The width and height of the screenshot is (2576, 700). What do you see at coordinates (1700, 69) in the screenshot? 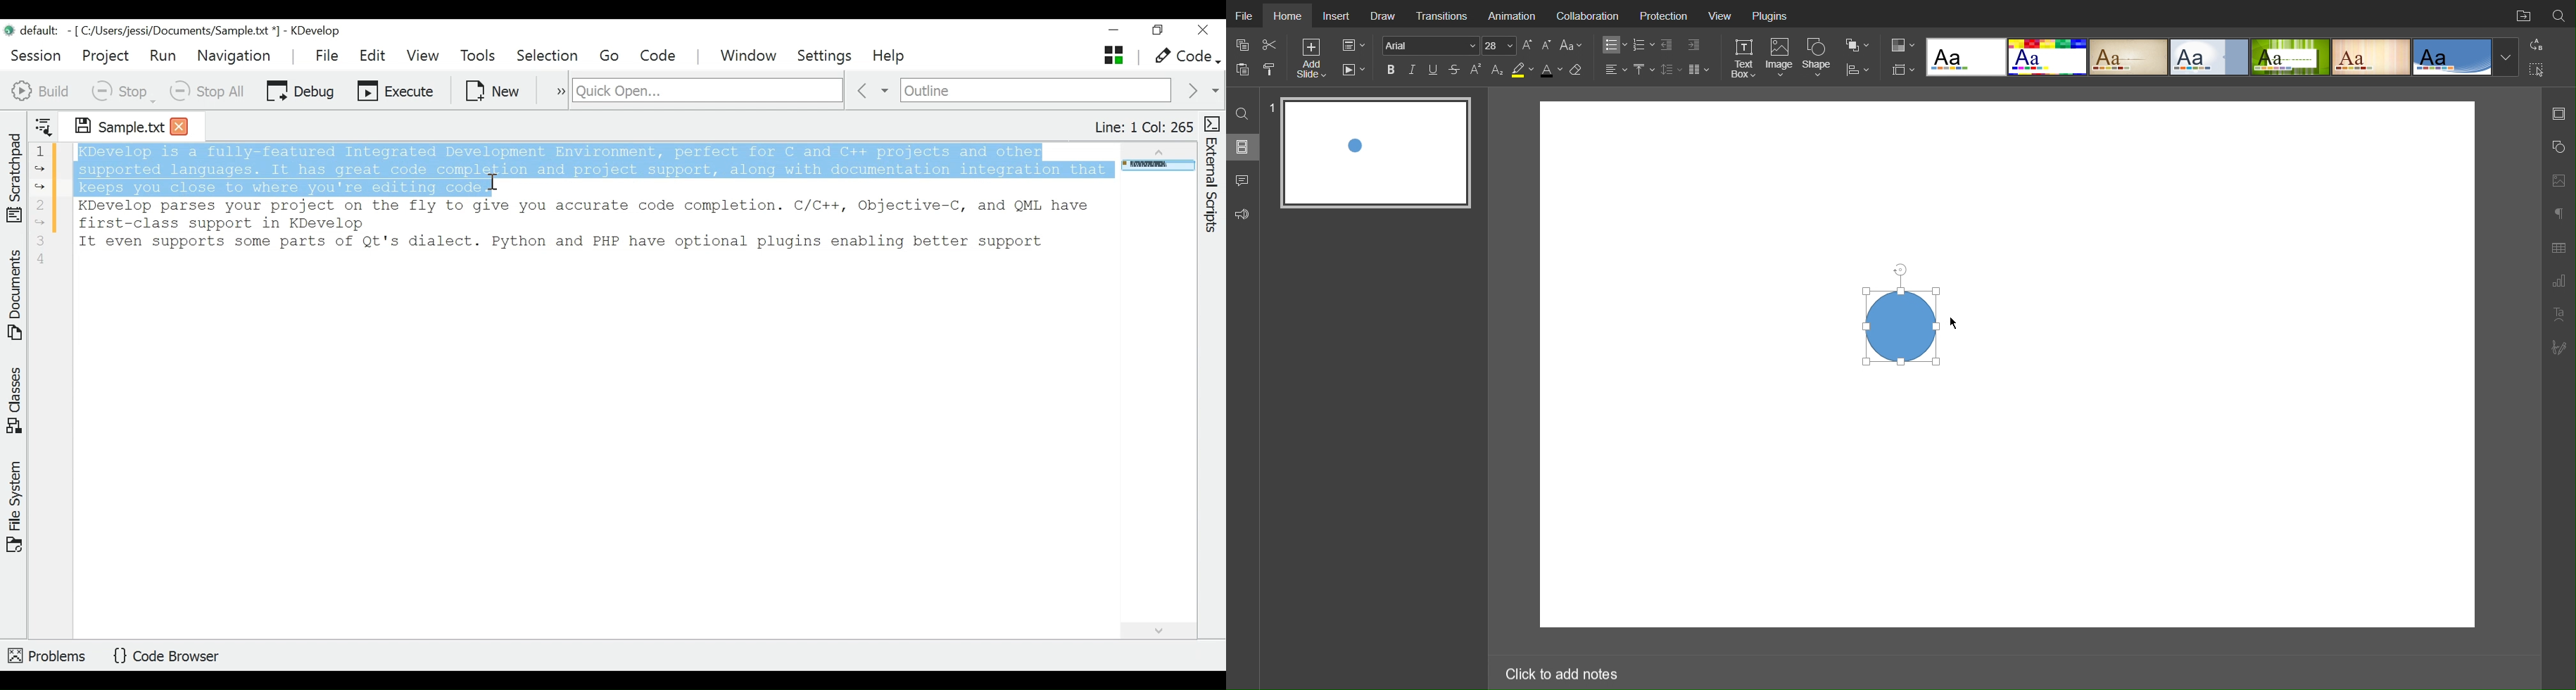
I see `Columns` at bounding box center [1700, 69].